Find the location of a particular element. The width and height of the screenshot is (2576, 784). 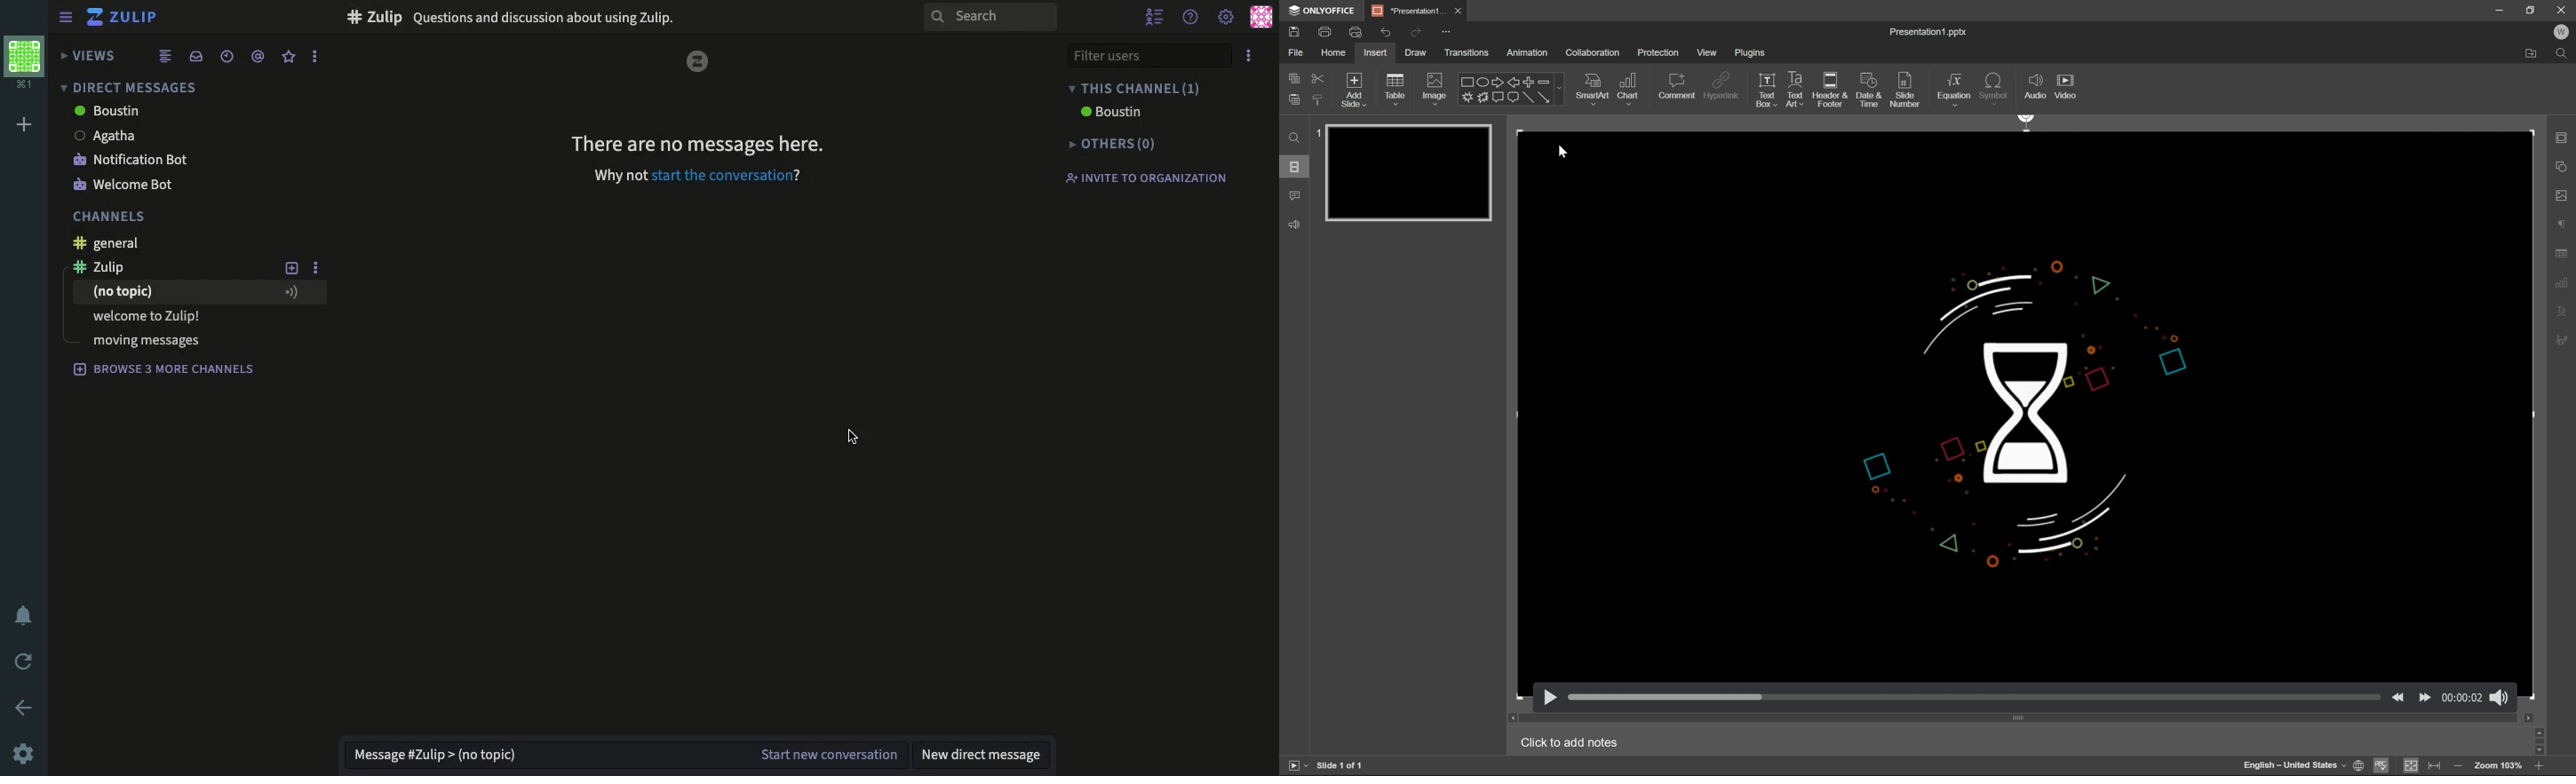

transitions is located at coordinates (1472, 52).